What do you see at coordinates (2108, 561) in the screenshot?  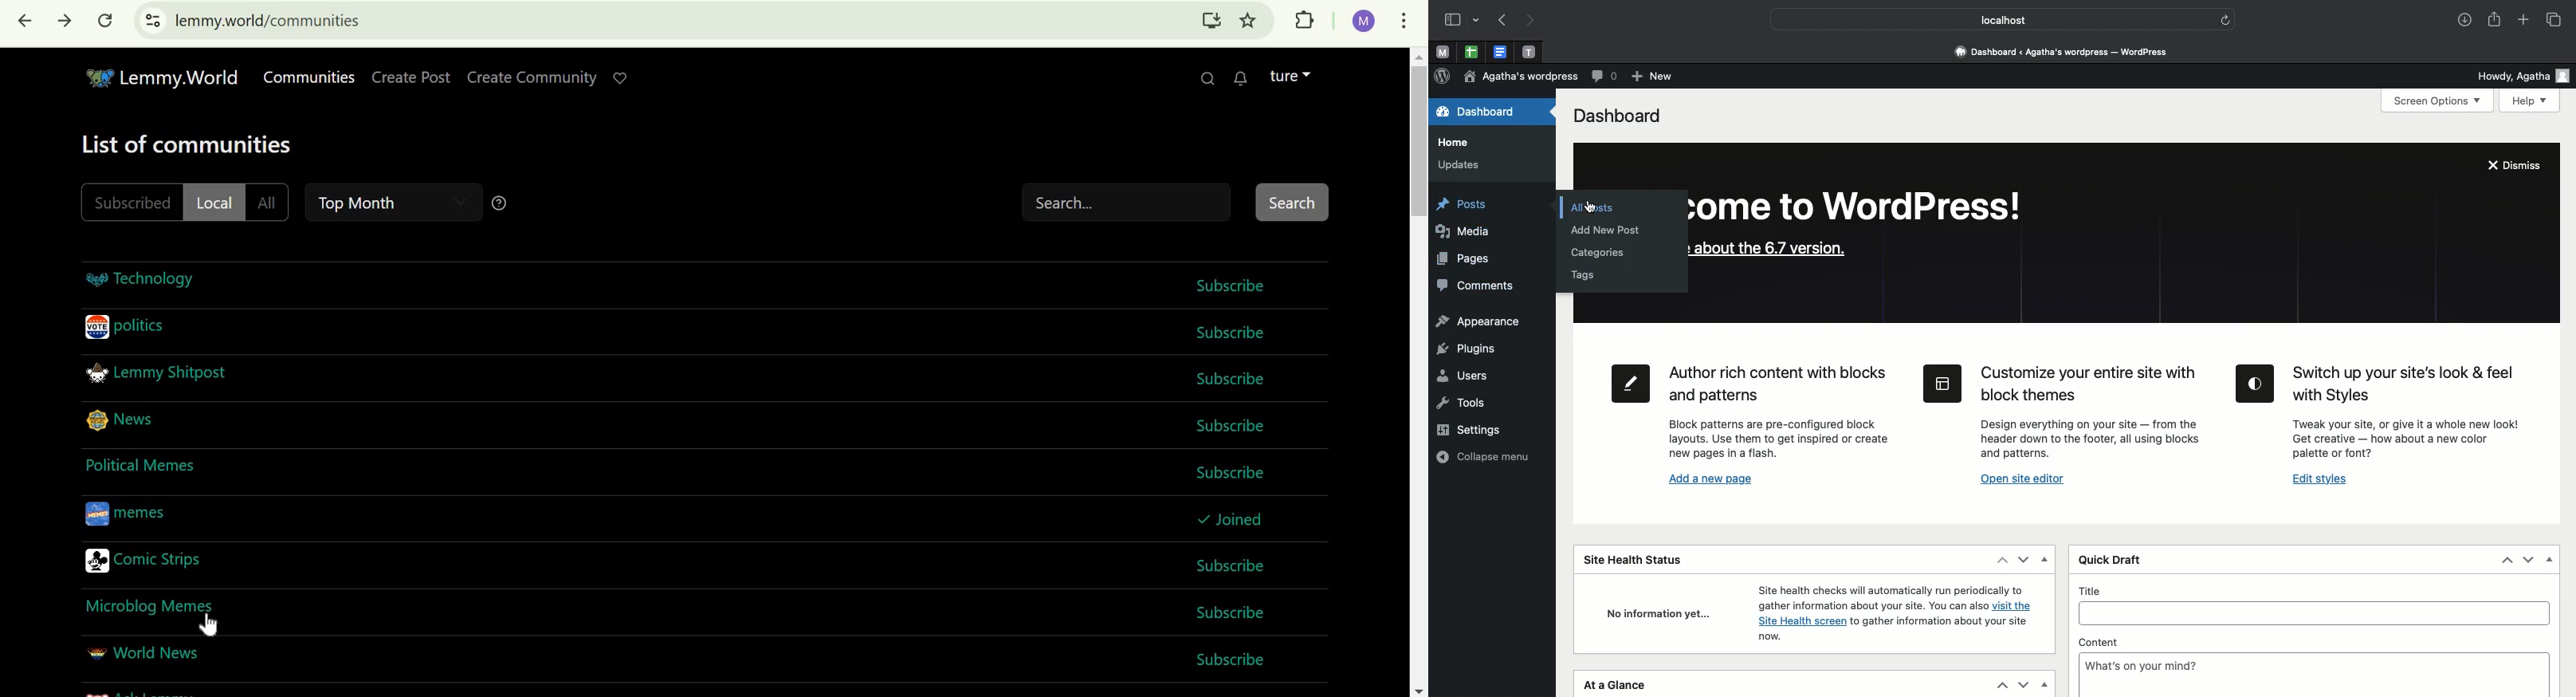 I see `Quick draft` at bounding box center [2108, 561].